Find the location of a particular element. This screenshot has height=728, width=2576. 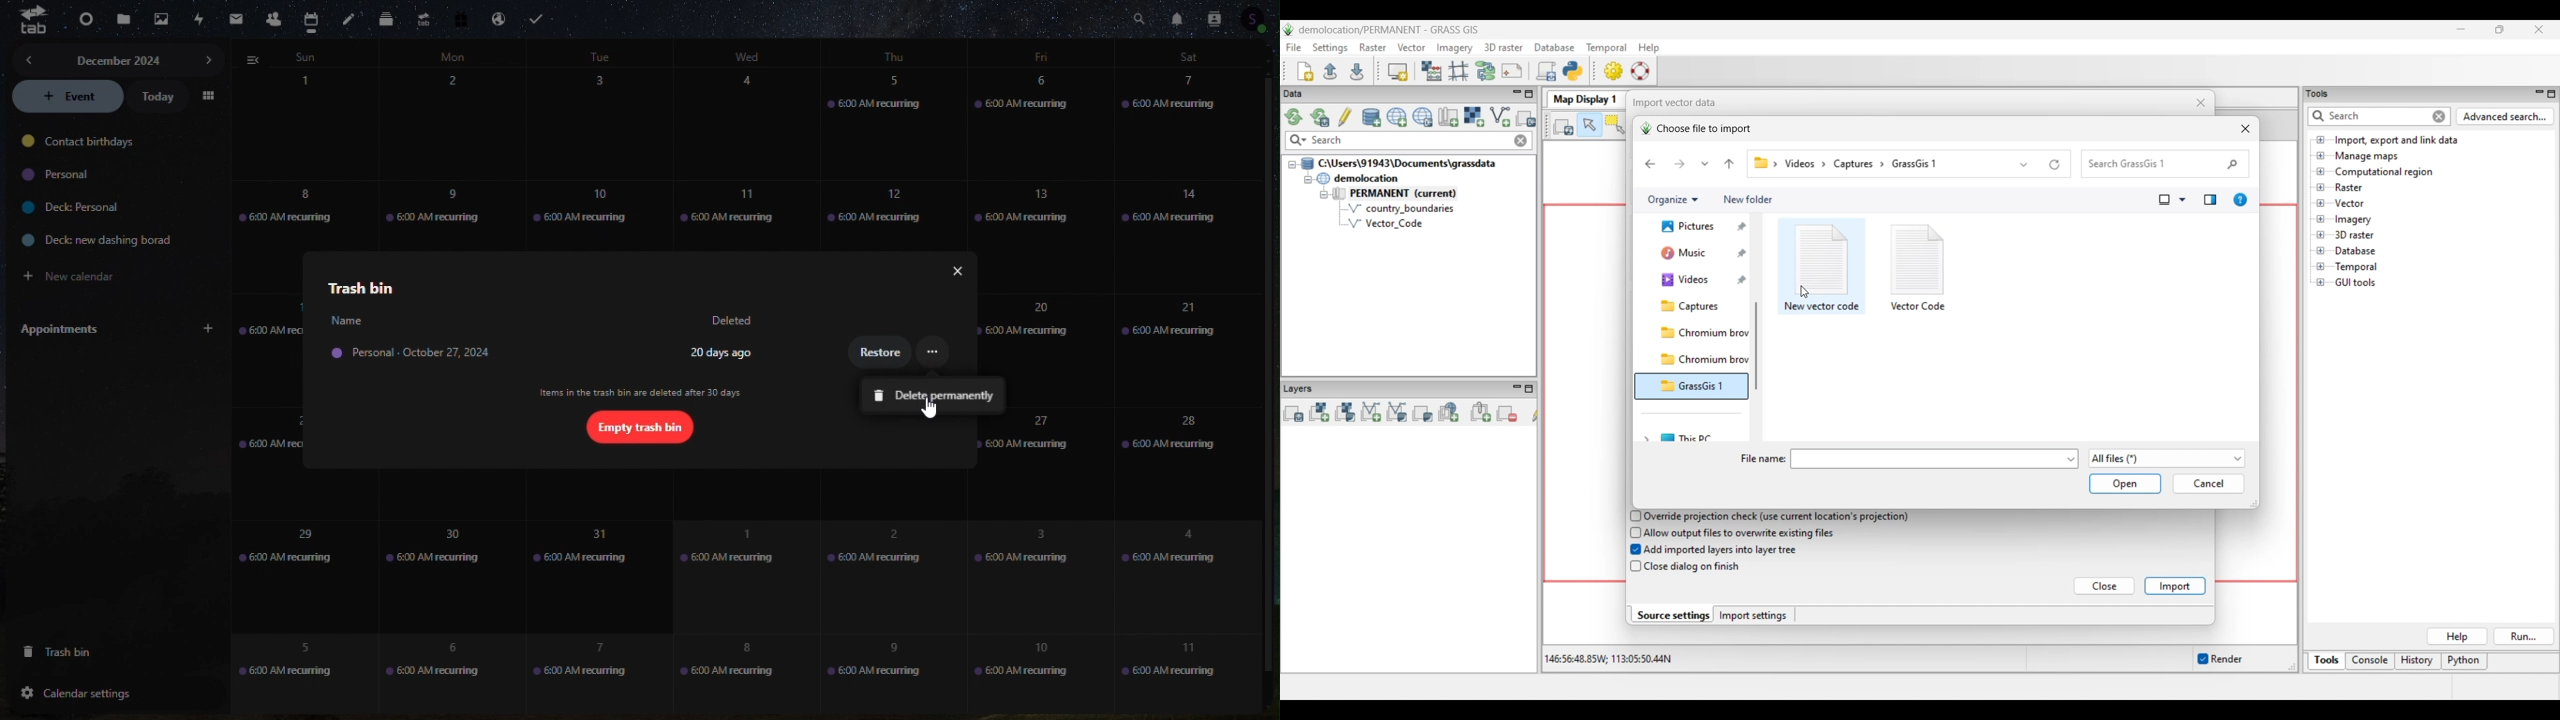

deck: new dashing borad is located at coordinates (89, 240).